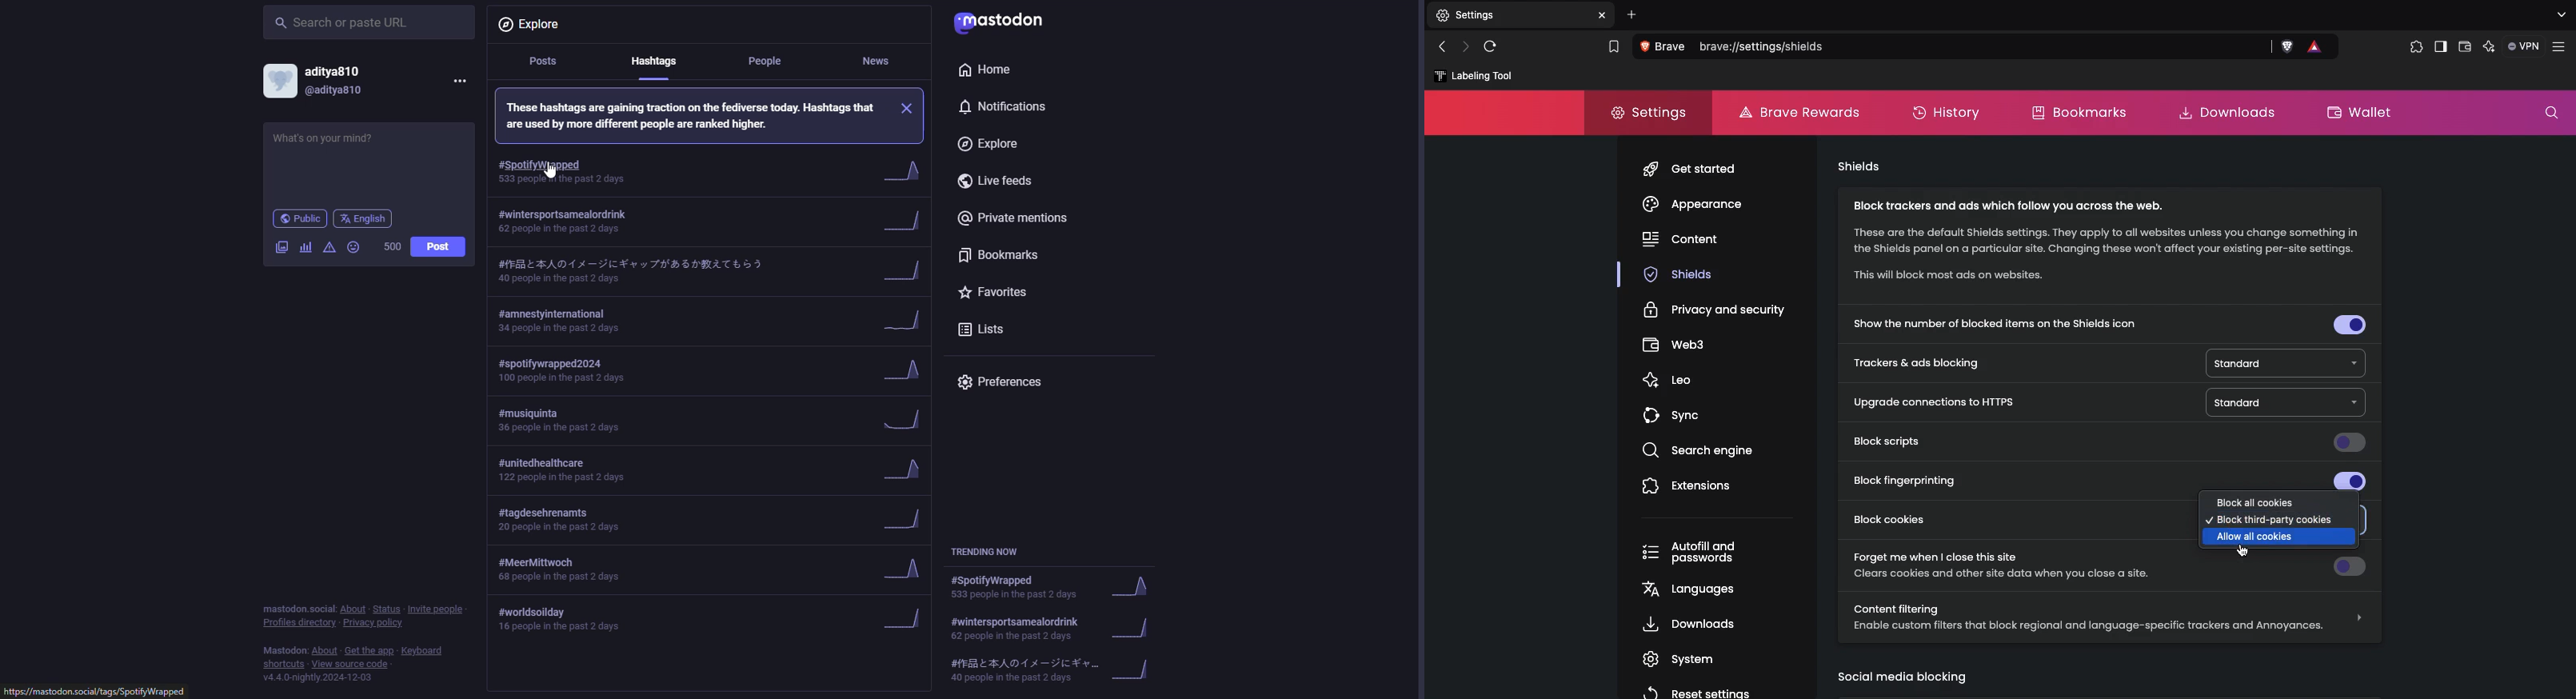  Describe the element at coordinates (651, 61) in the screenshot. I see `hashtags` at that location.